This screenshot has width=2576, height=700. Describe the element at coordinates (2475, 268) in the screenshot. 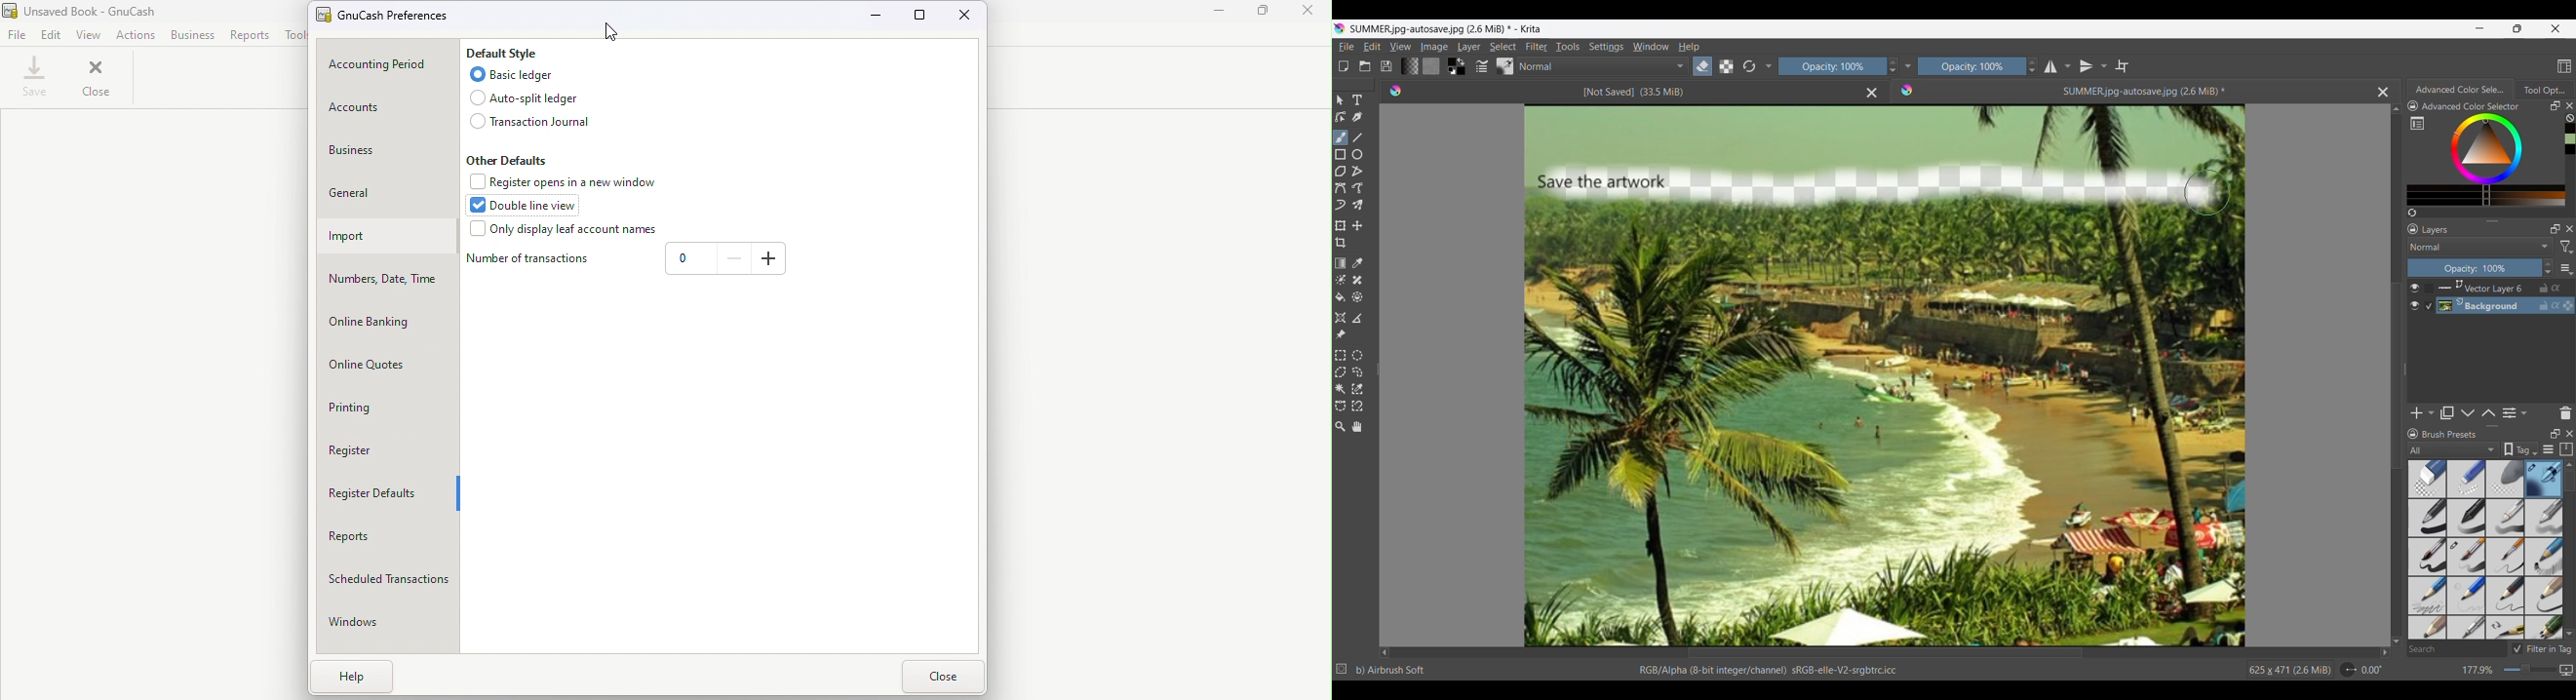

I see `Opacity 100%` at that location.